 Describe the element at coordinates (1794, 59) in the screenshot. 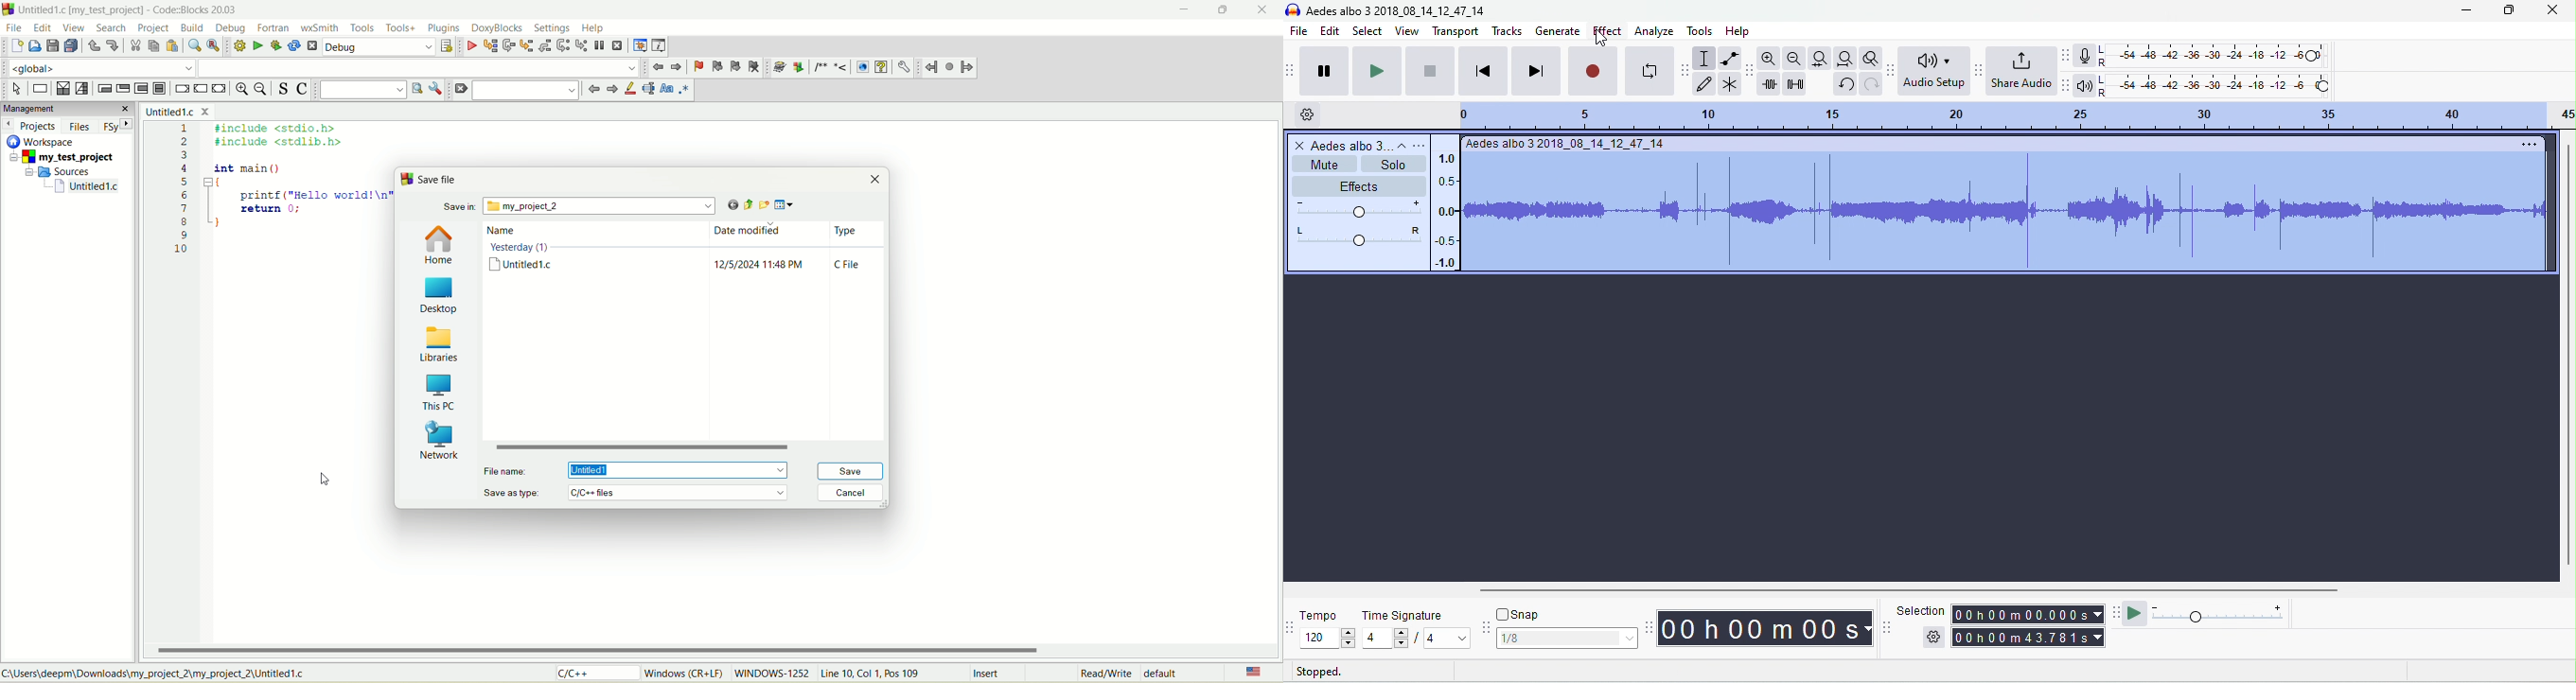

I see `zoom out` at that location.